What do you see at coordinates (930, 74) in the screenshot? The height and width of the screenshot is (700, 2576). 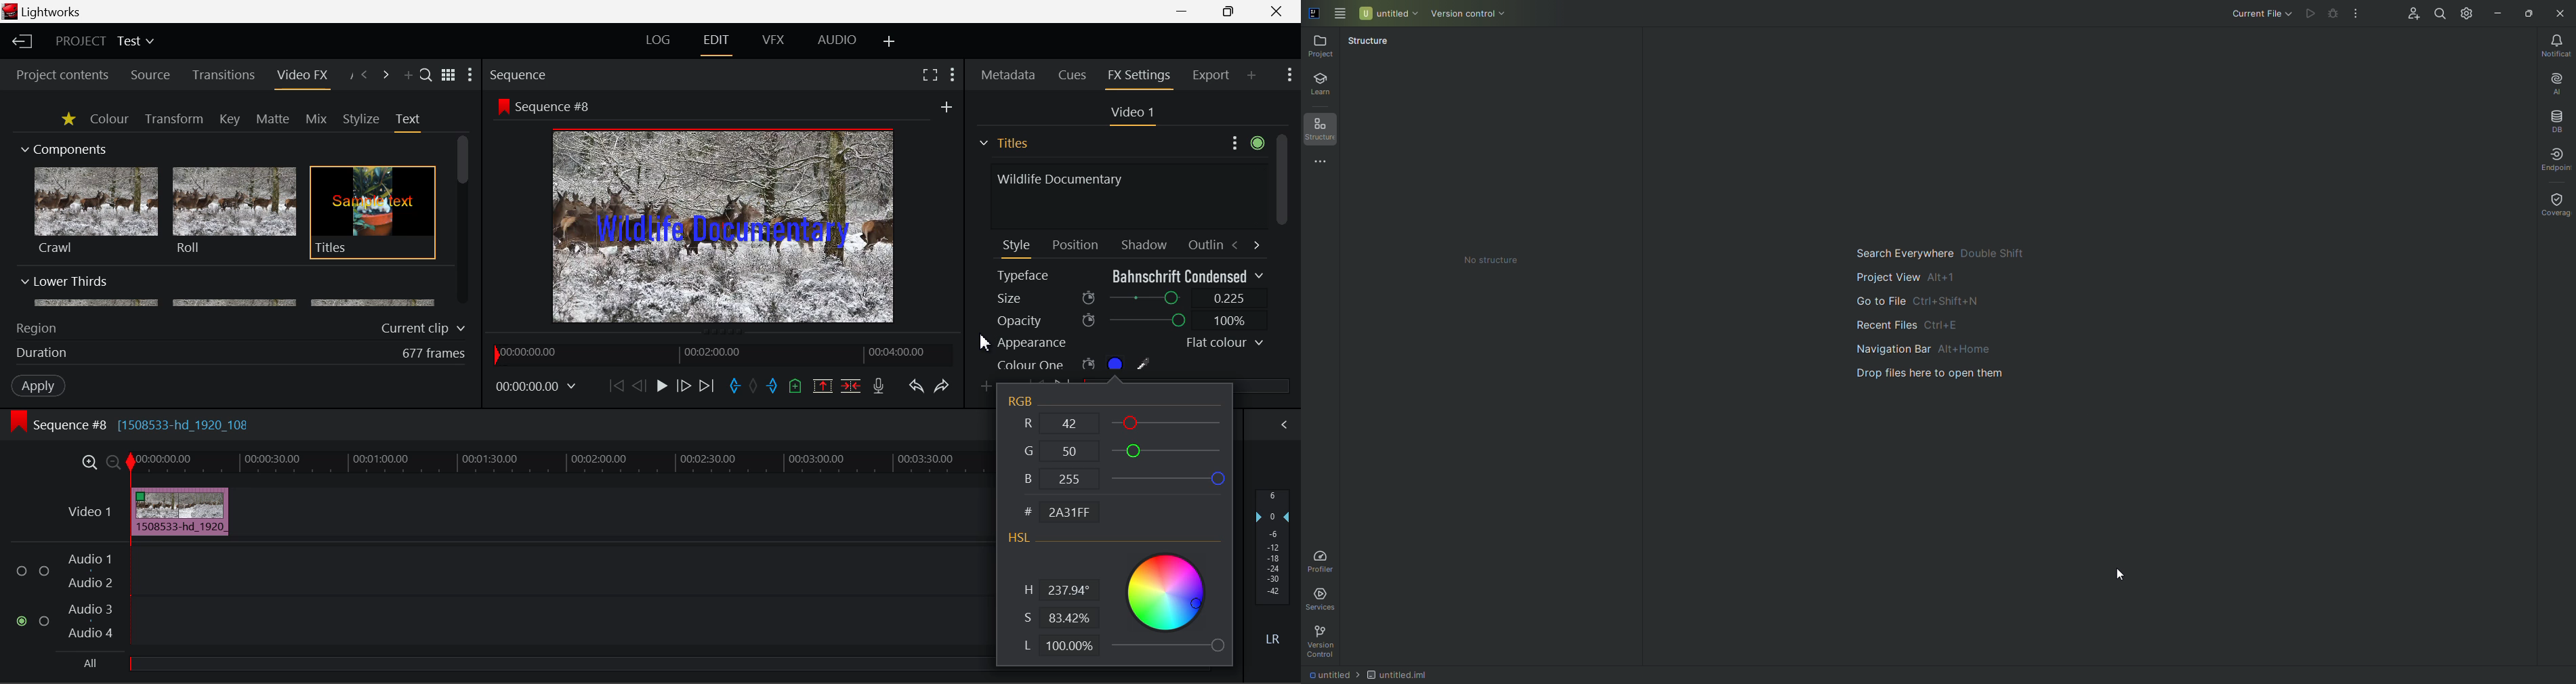 I see `Full Screen` at bounding box center [930, 74].